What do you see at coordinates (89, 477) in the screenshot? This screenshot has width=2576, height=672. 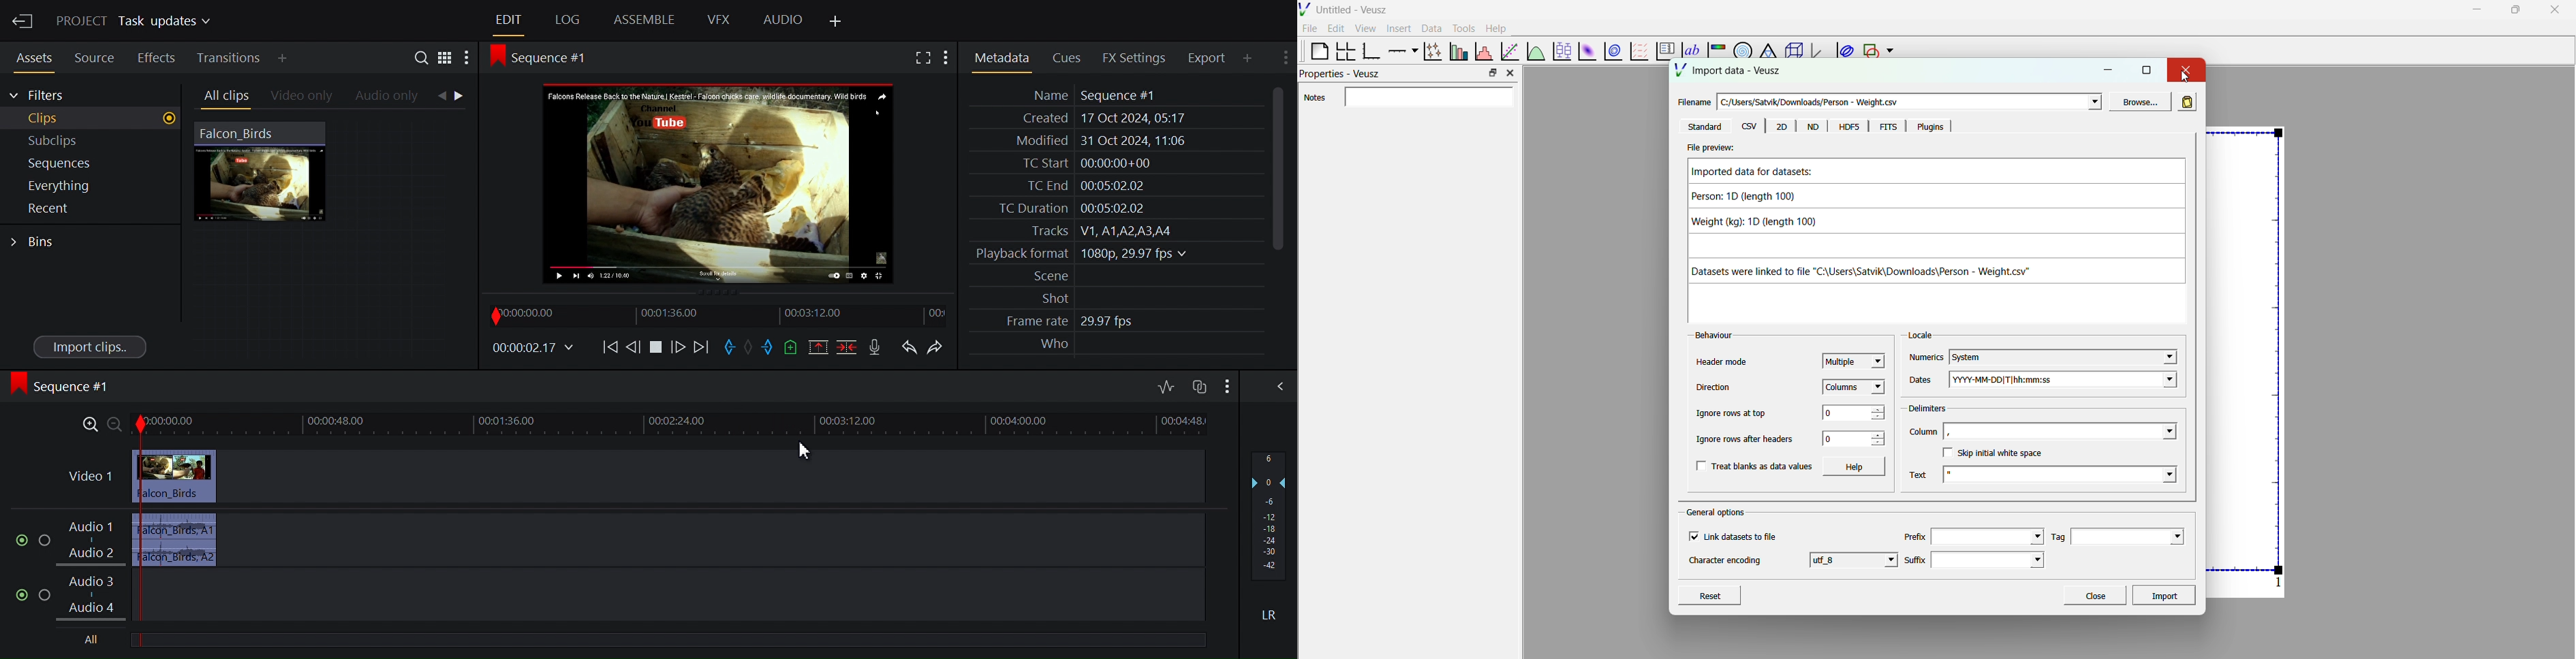 I see `Video 1` at bounding box center [89, 477].